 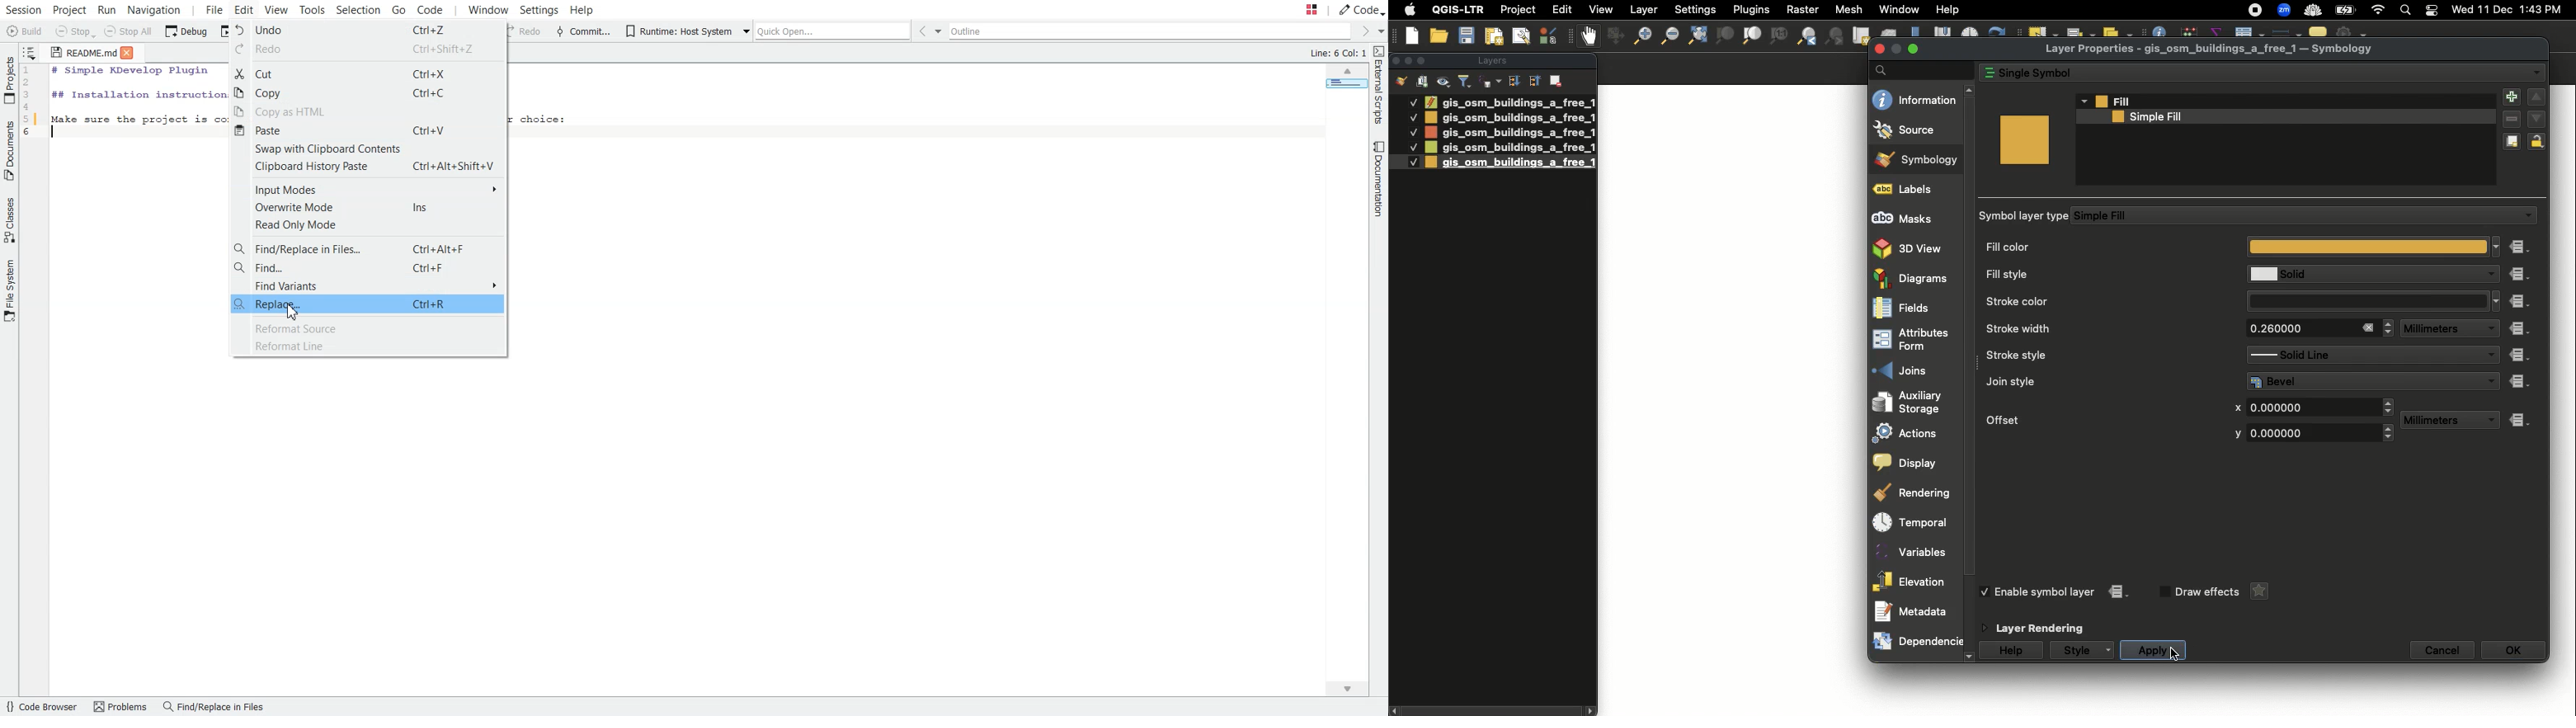 What do you see at coordinates (1896, 49) in the screenshot?
I see `Minimize` at bounding box center [1896, 49].